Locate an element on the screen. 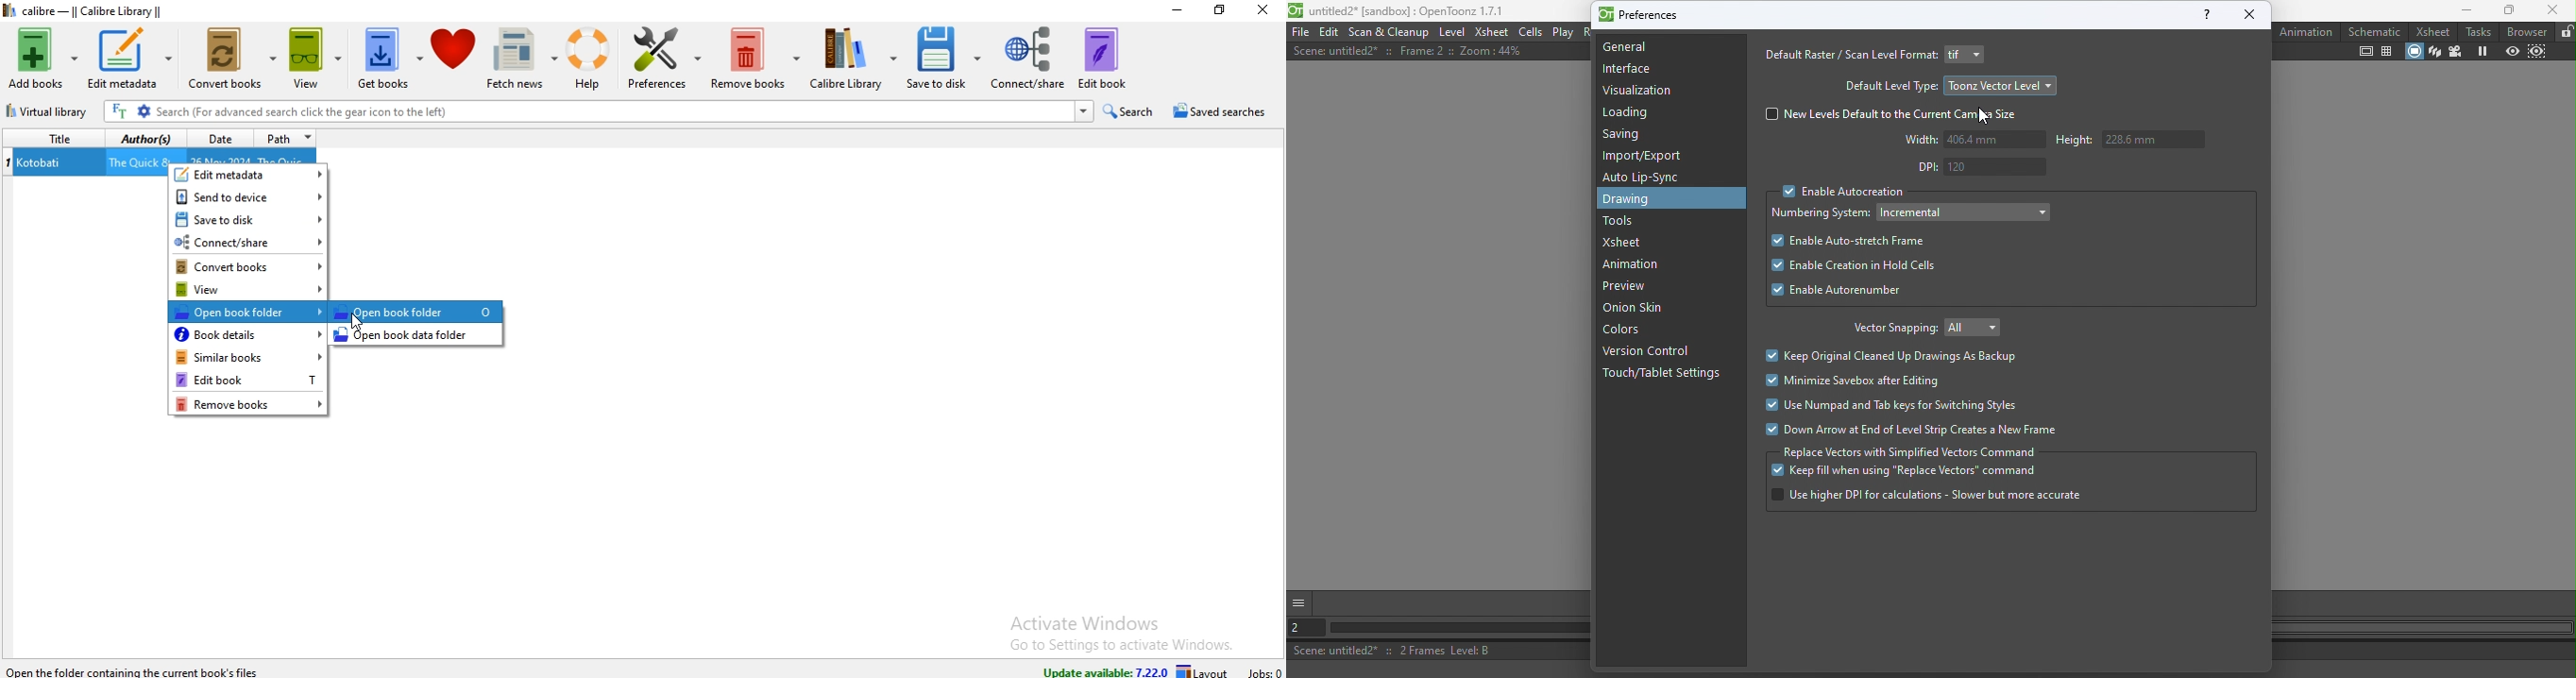 The height and width of the screenshot is (700, 2576). convert books is located at coordinates (250, 268).